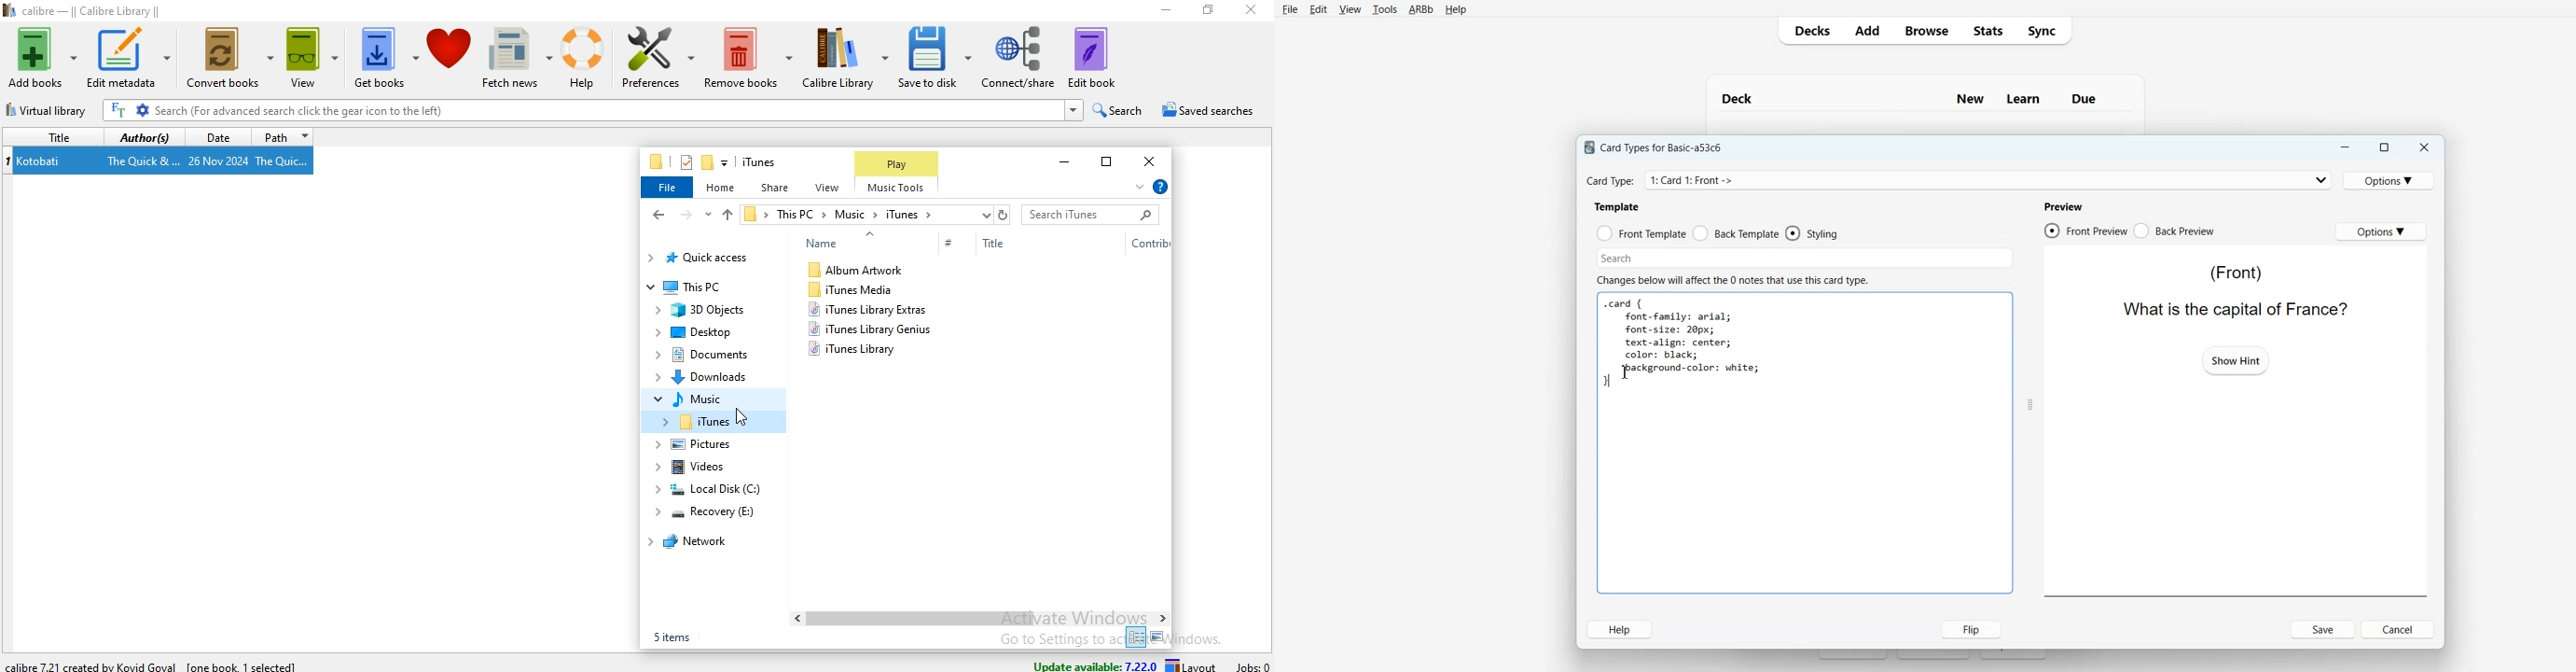 The width and height of the screenshot is (2576, 672). Describe the element at coordinates (1420, 10) in the screenshot. I see `ARBb` at that location.